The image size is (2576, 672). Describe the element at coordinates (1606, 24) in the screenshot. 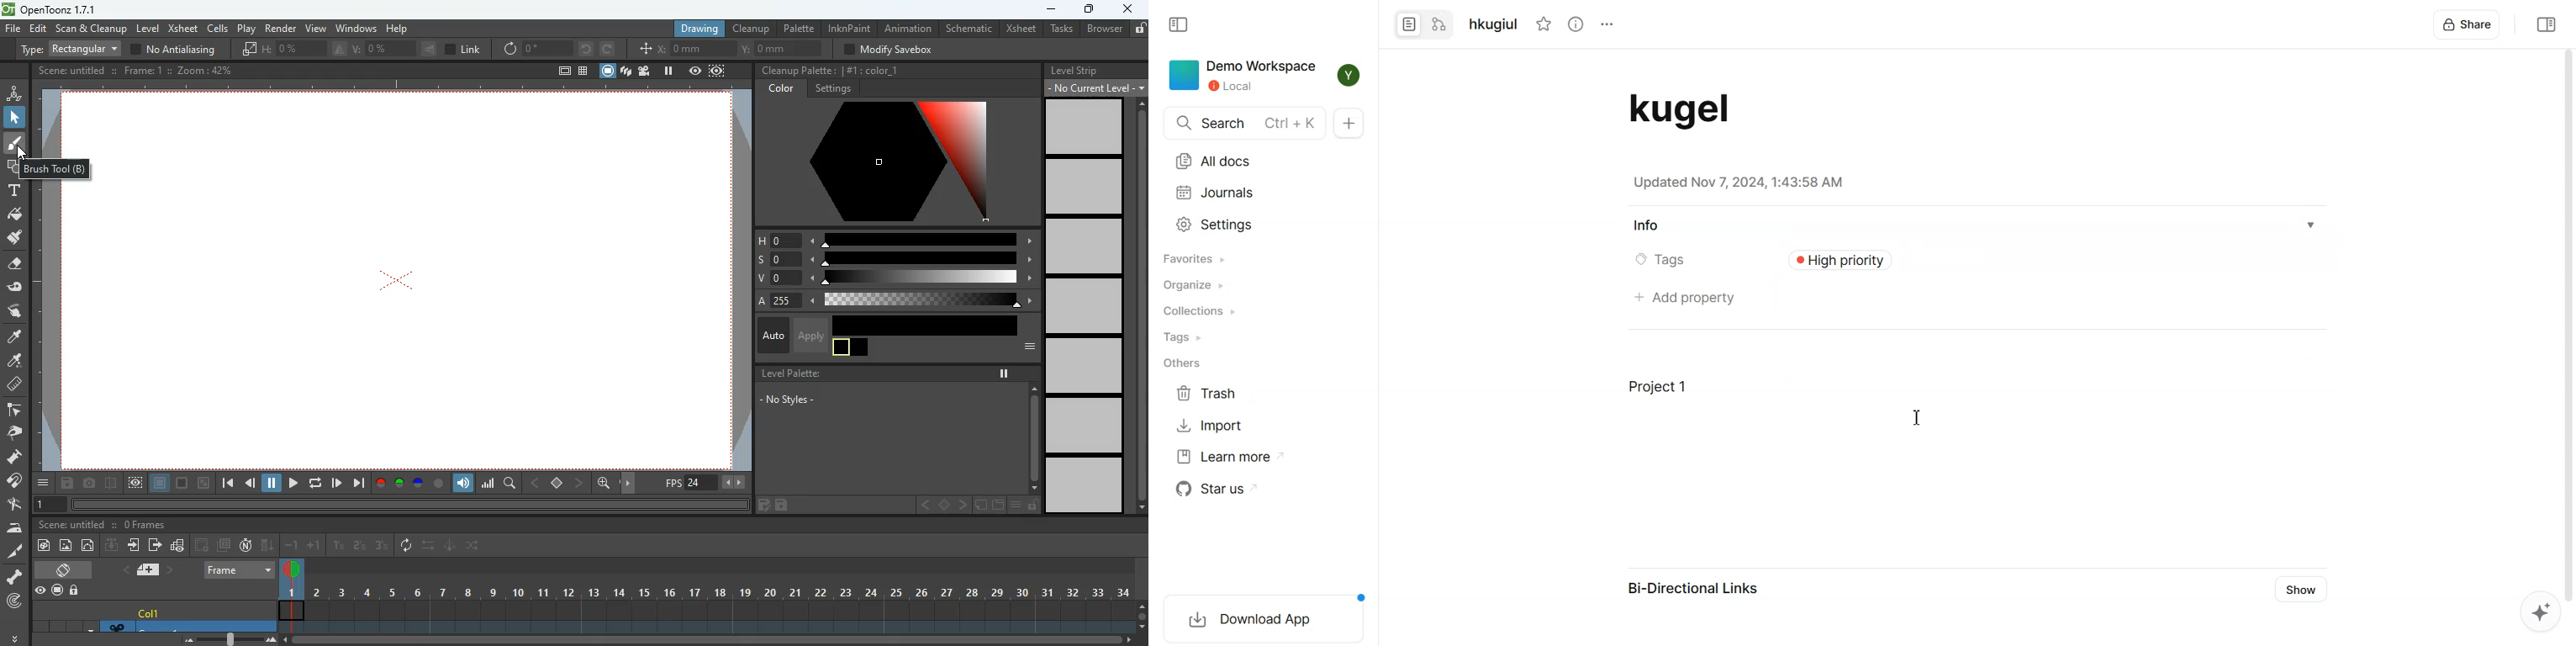

I see `options` at that location.